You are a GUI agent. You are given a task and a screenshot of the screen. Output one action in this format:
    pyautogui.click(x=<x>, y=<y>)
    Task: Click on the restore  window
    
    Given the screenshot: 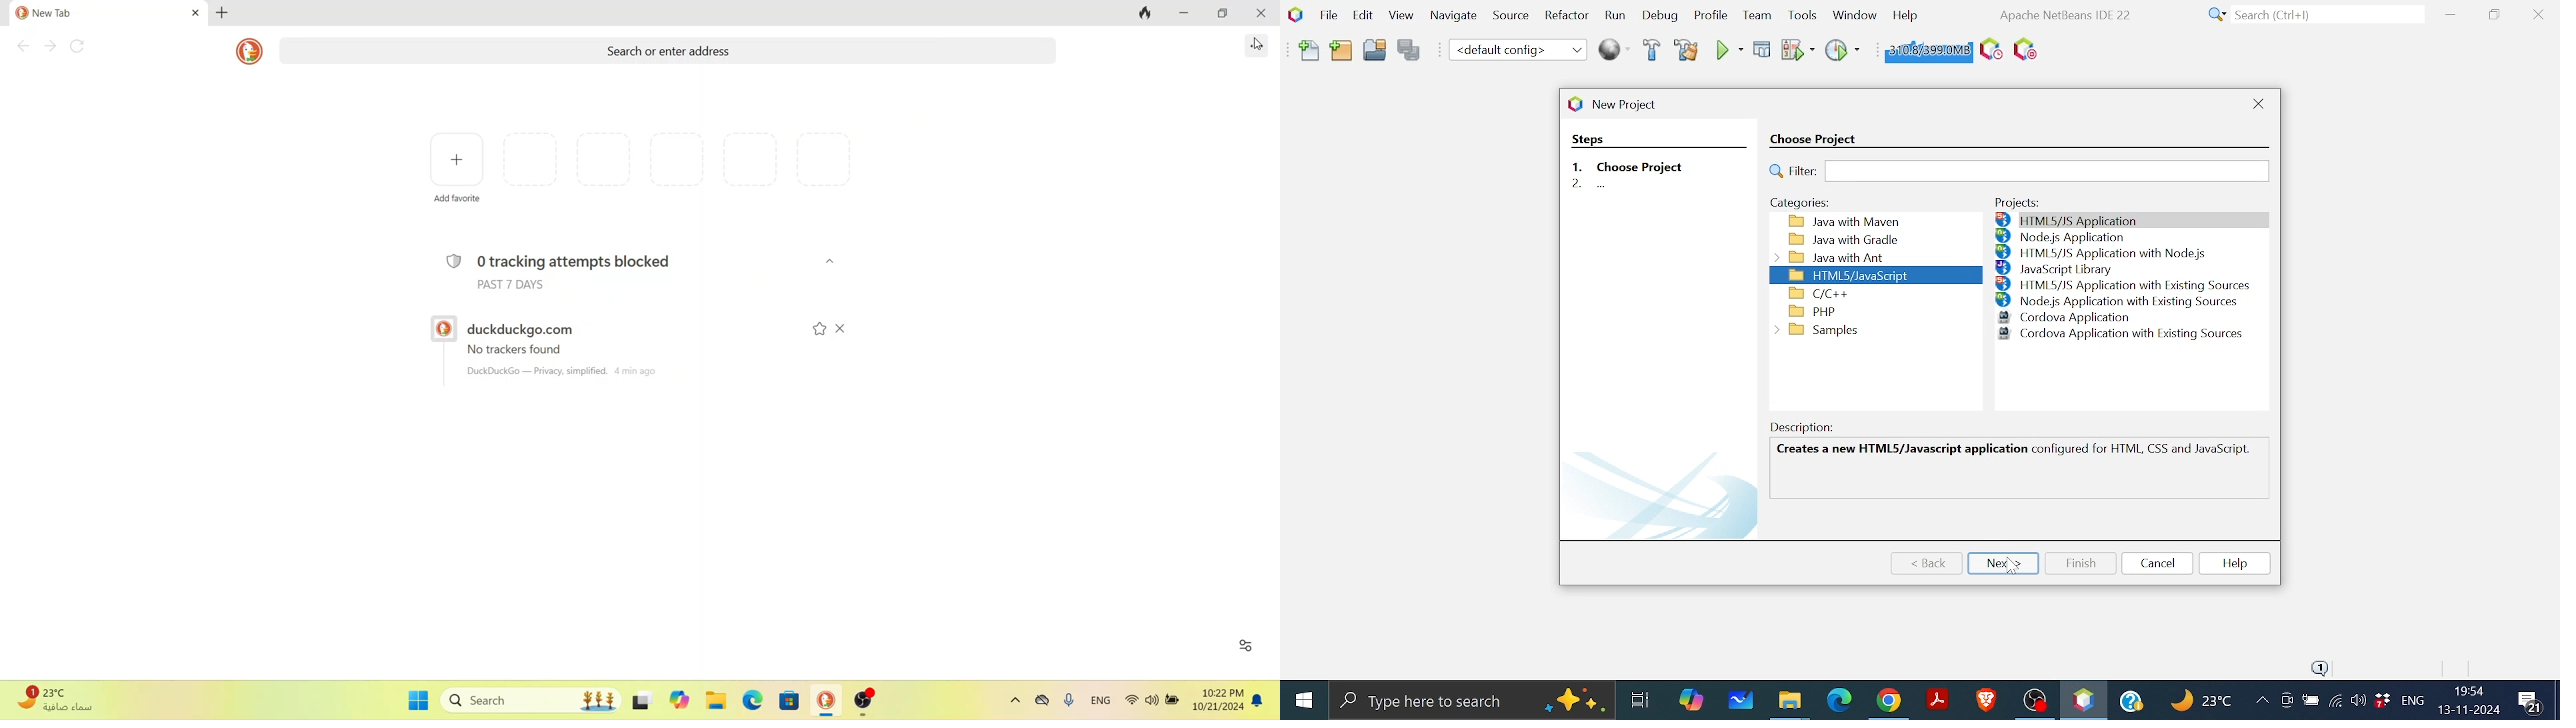 What is the action you would take?
    pyautogui.click(x=1219, y=15)
    